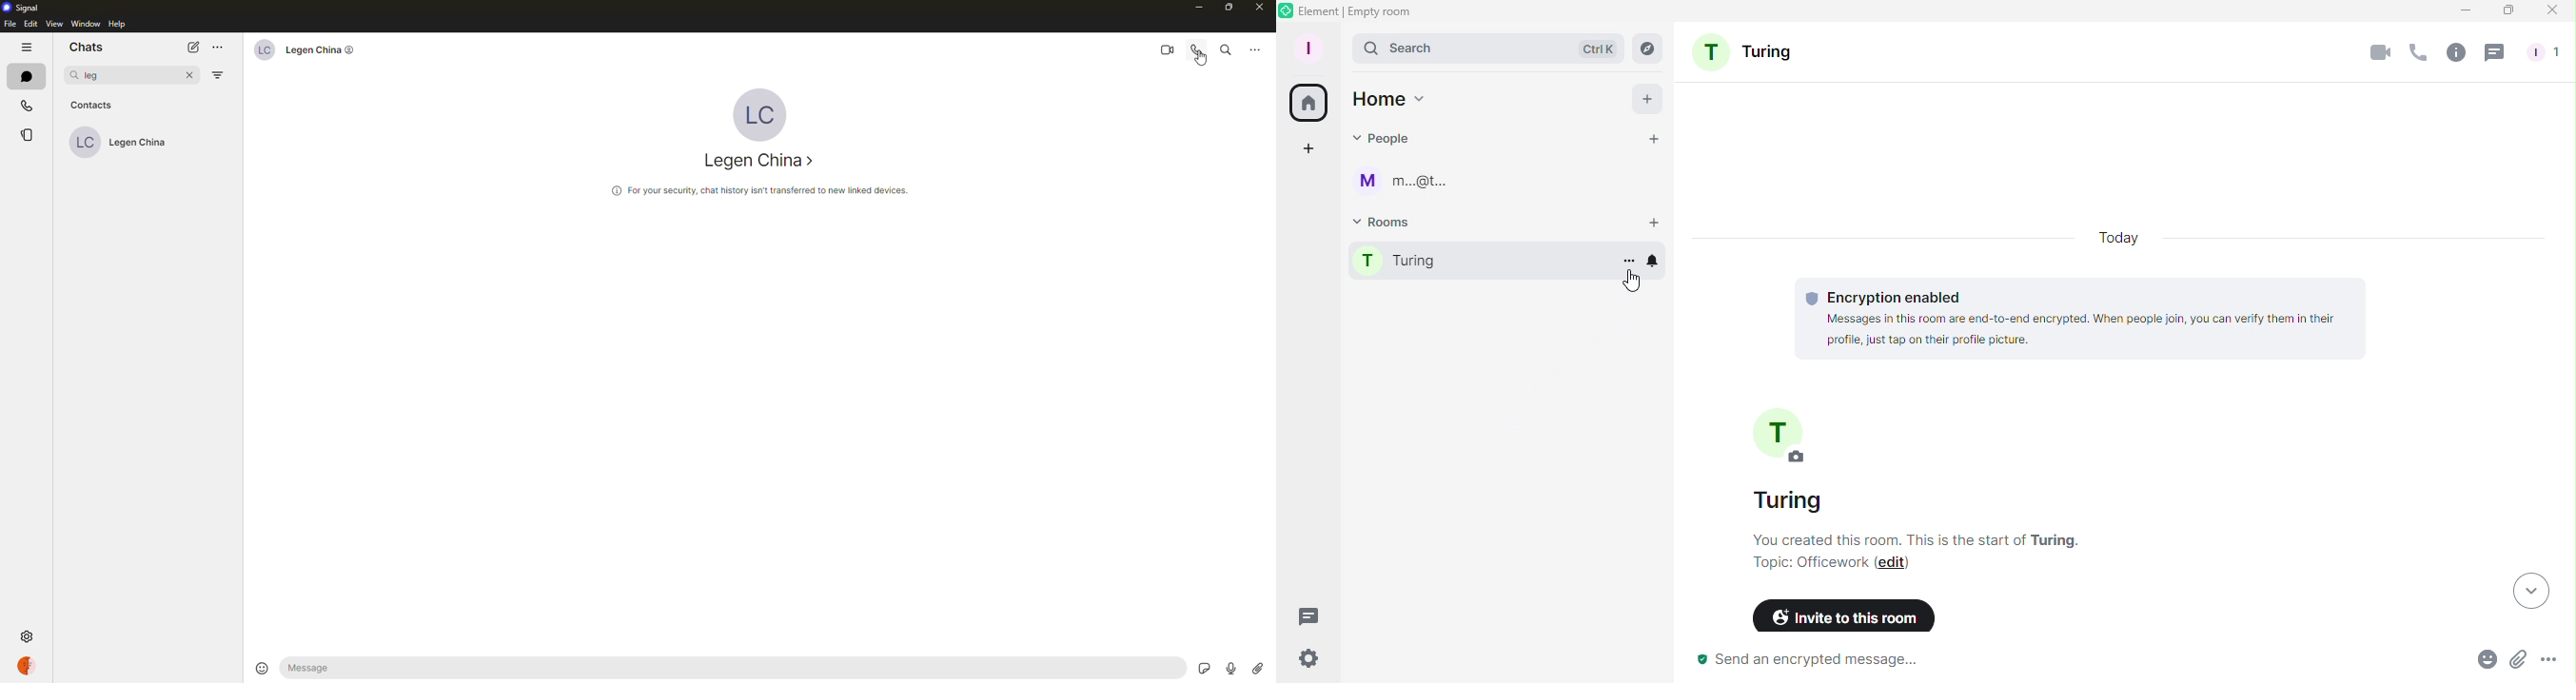  Describe the element at coordinates (1165, 50) in the screenshot. I see `video call` at that location.